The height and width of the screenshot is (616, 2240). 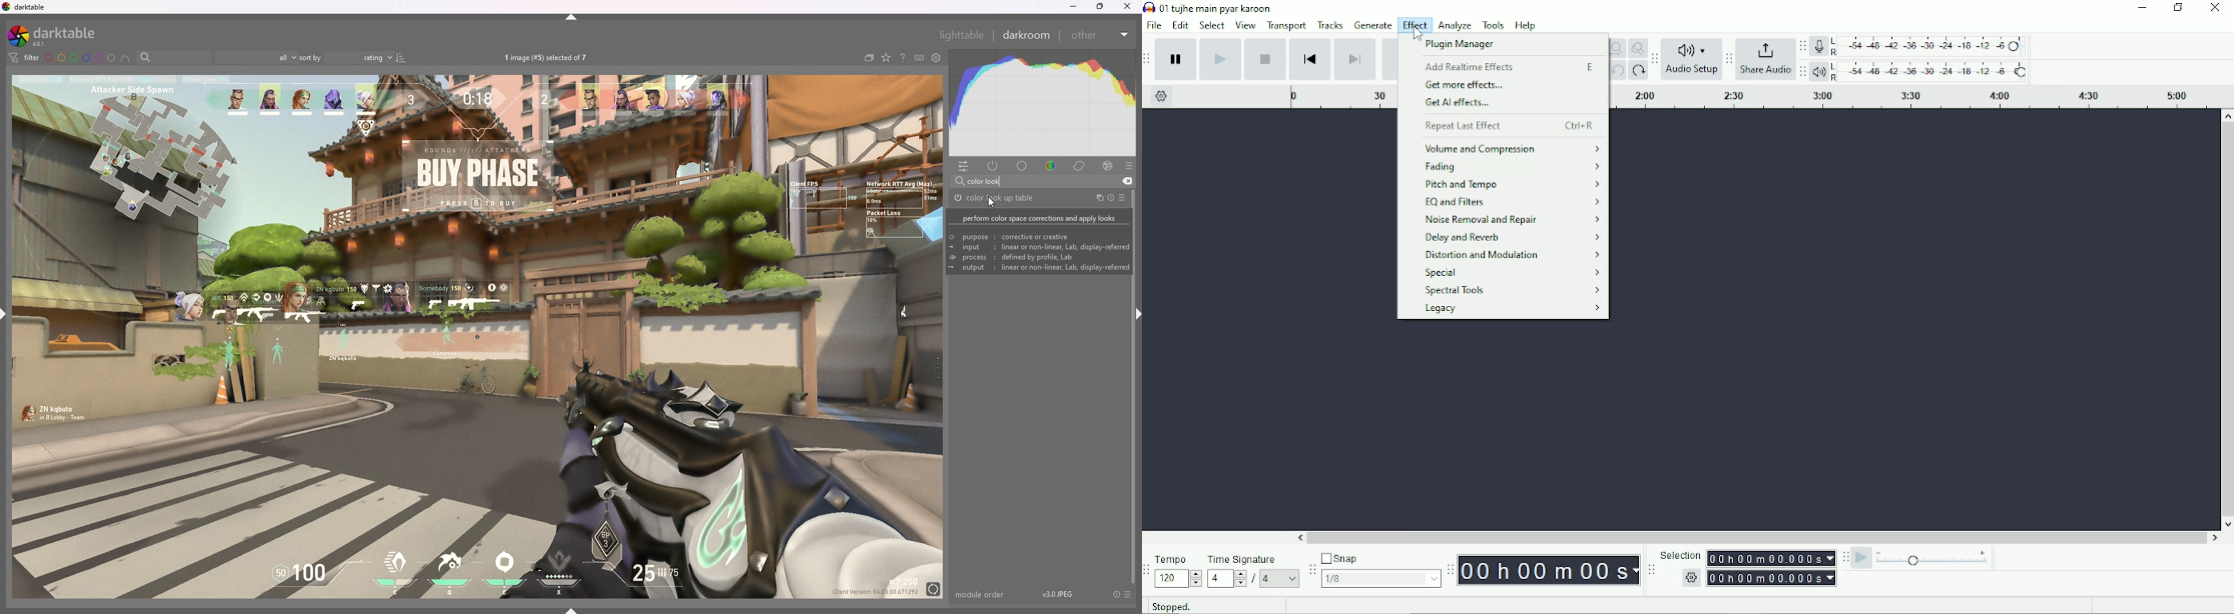 What do you see at coordinates (1758, 537) in the screenshot?
I see `Horizontal scrollbar` at bounding box center [1758, 537].